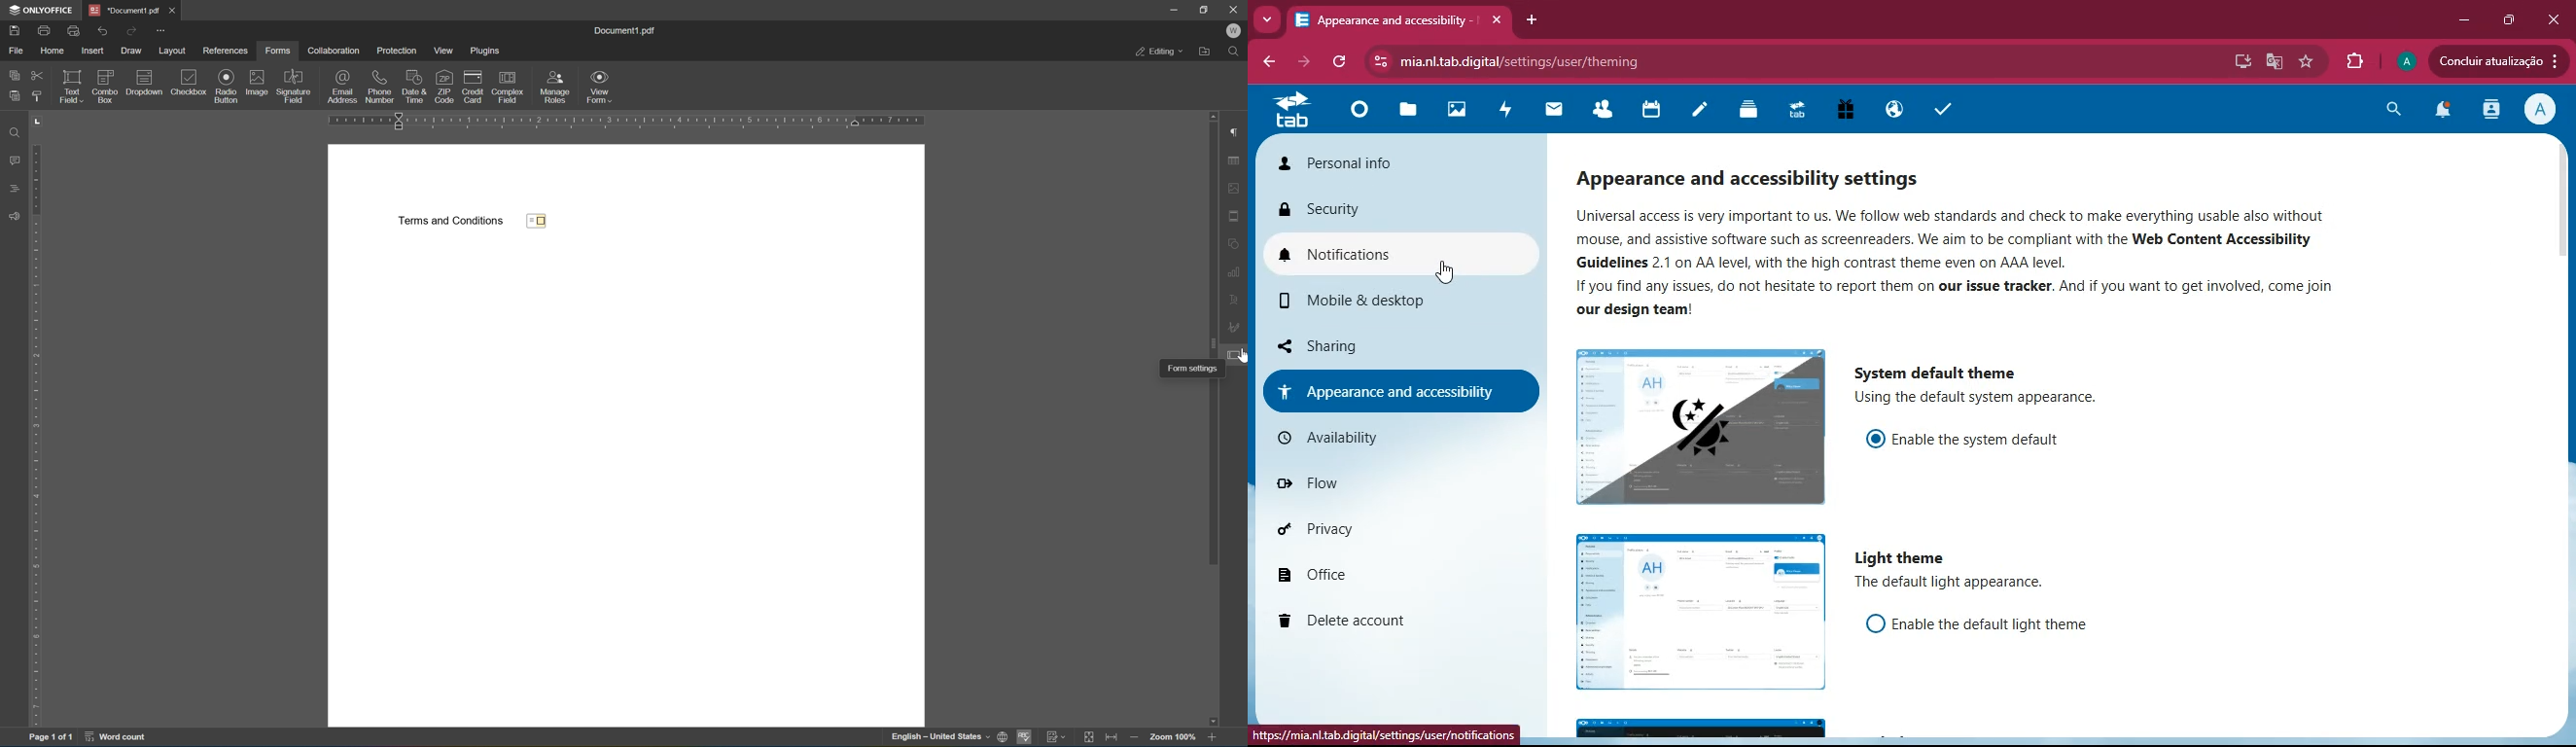  I want to click on draw, so click(133, 51).